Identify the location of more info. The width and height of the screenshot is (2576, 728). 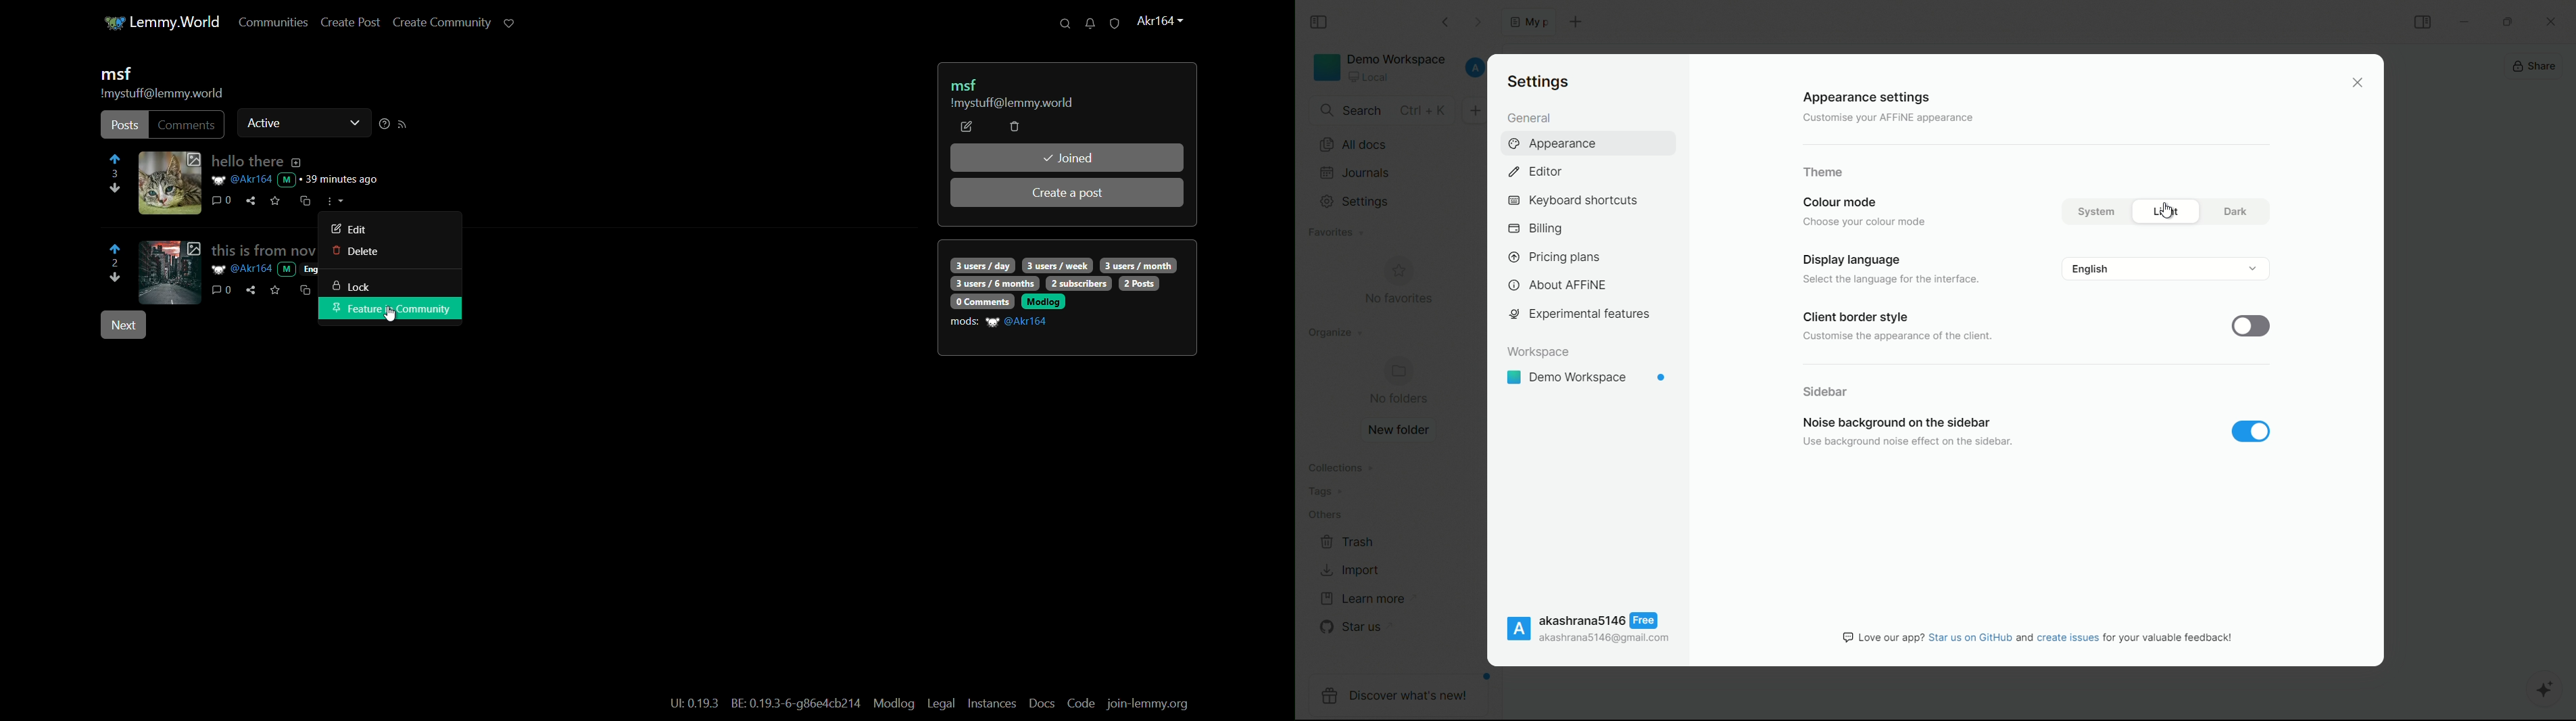
(296, 163).